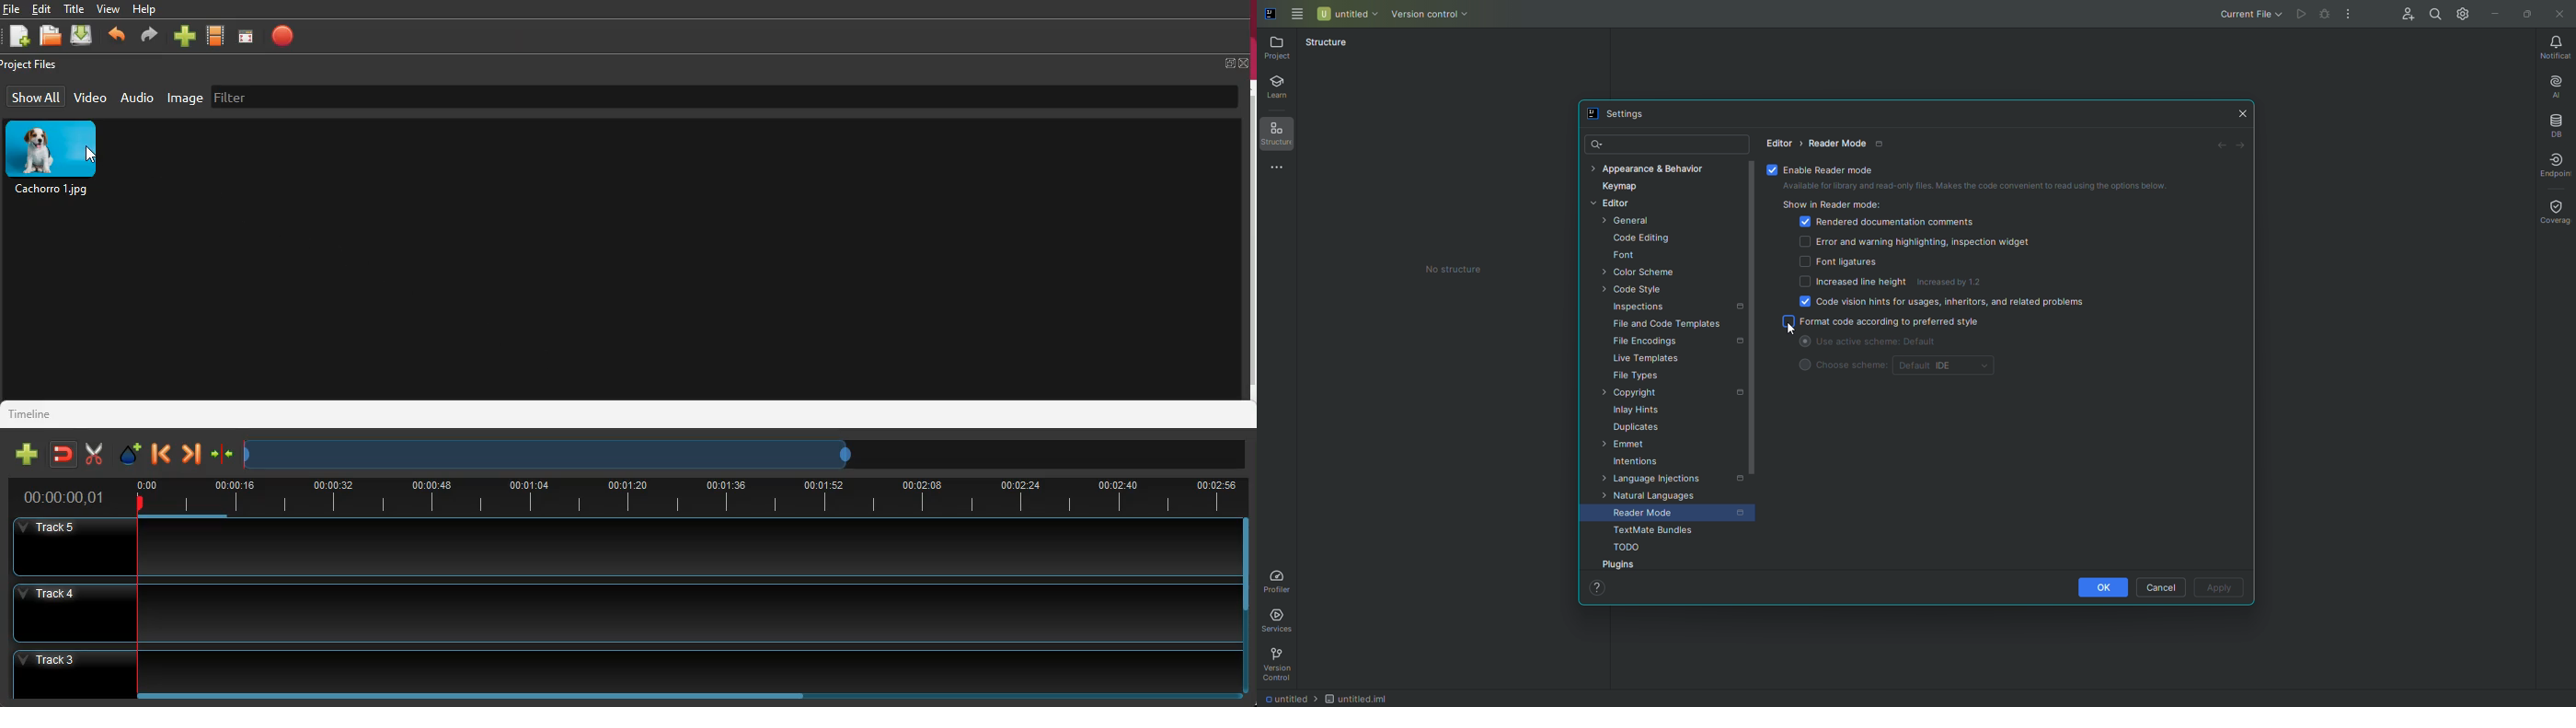  I want to click on time, so click(684, 497).